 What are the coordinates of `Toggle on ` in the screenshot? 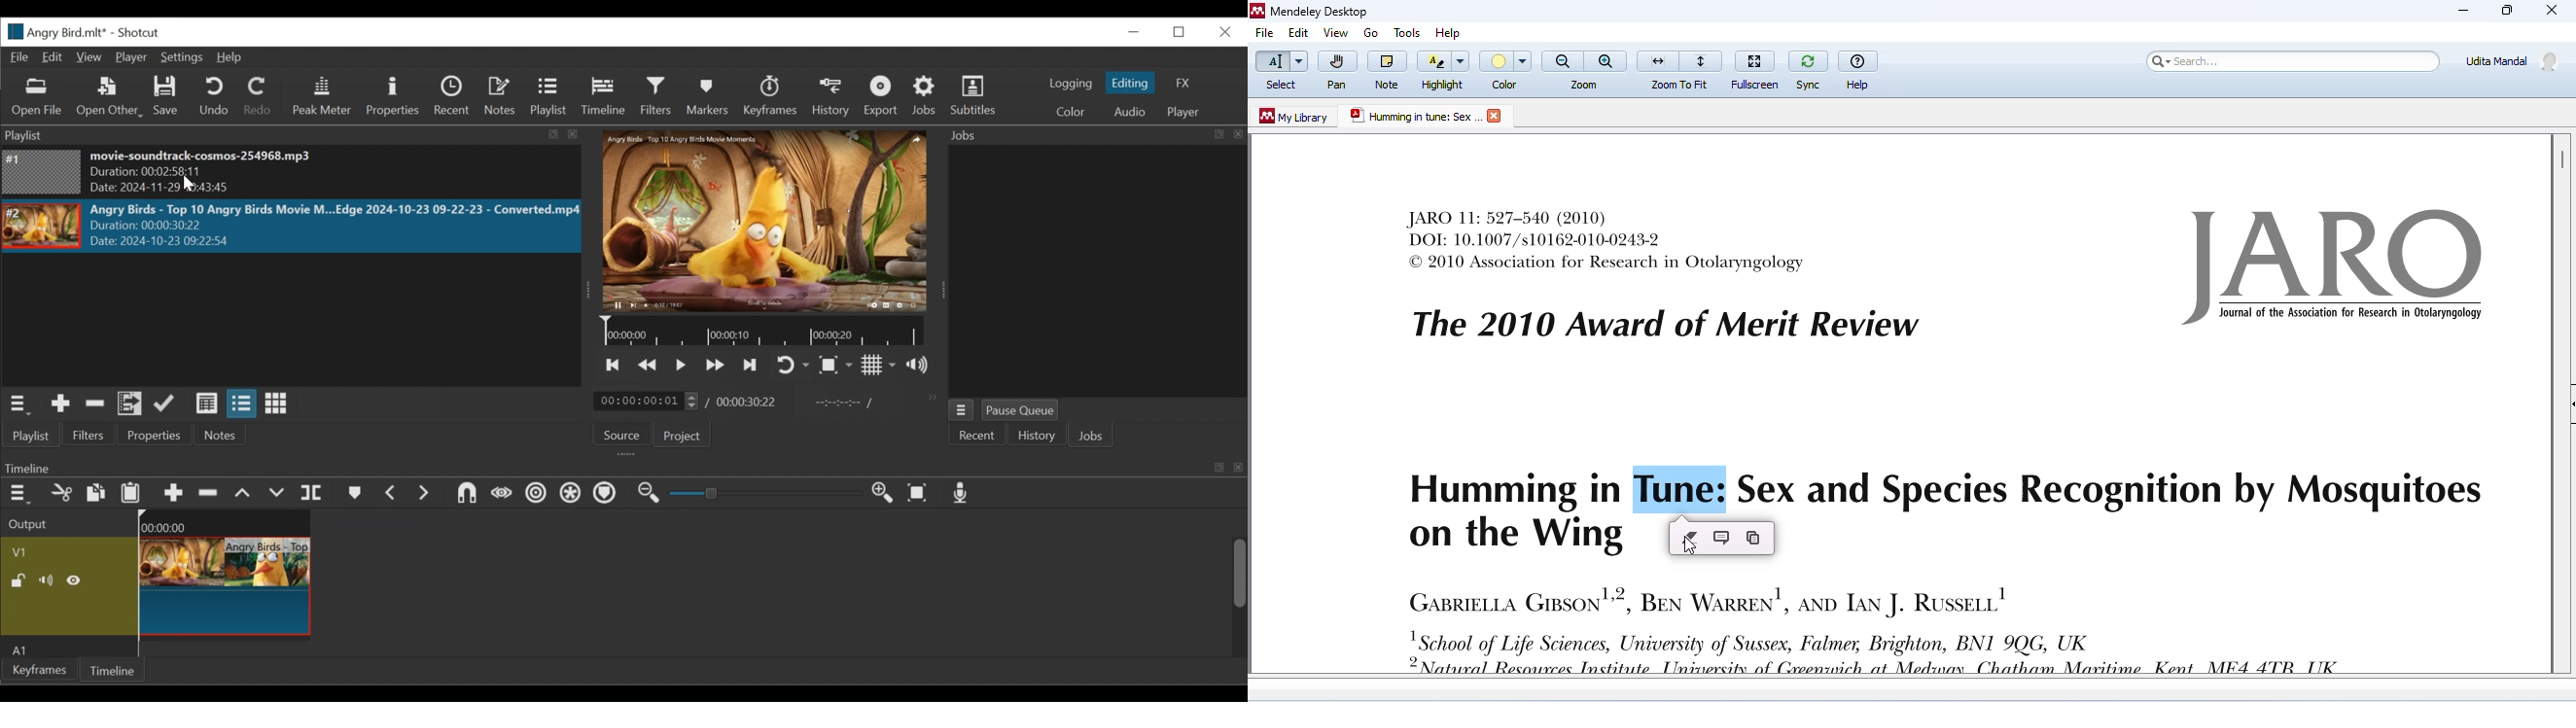 It's located at (794, 364).